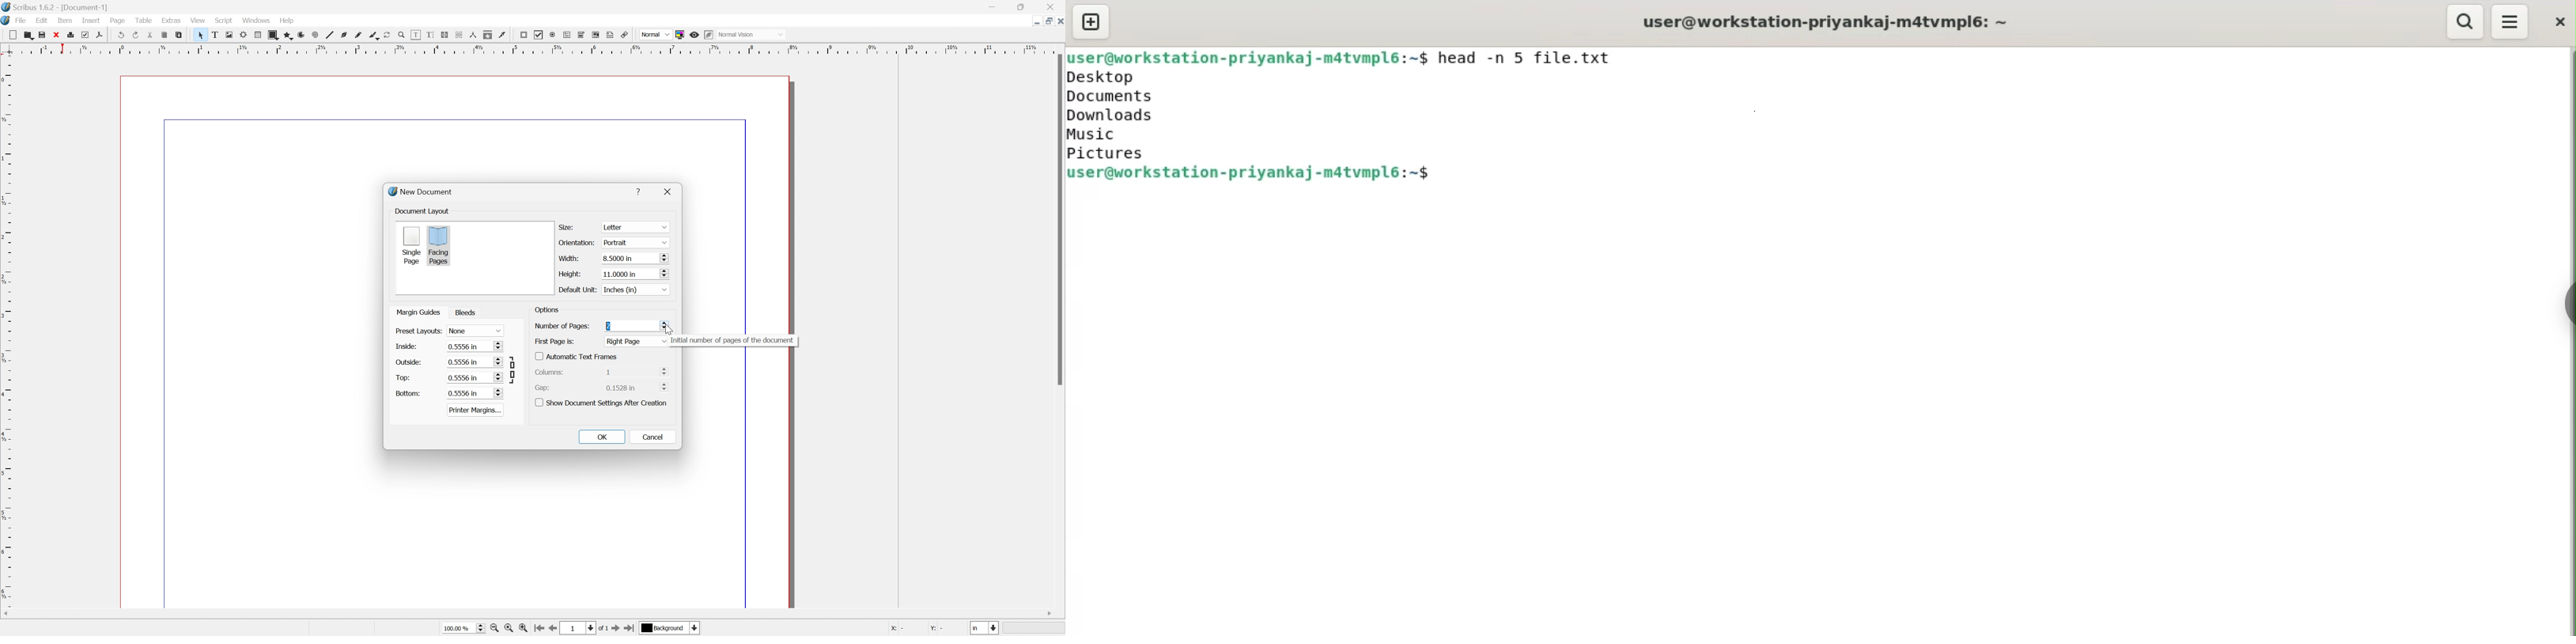 This screenshot has height=644, width=2576. What do you see at coordinates (475, 377) in the screenshot?
I see `0.5556 in` at bounding box center [475, 377].